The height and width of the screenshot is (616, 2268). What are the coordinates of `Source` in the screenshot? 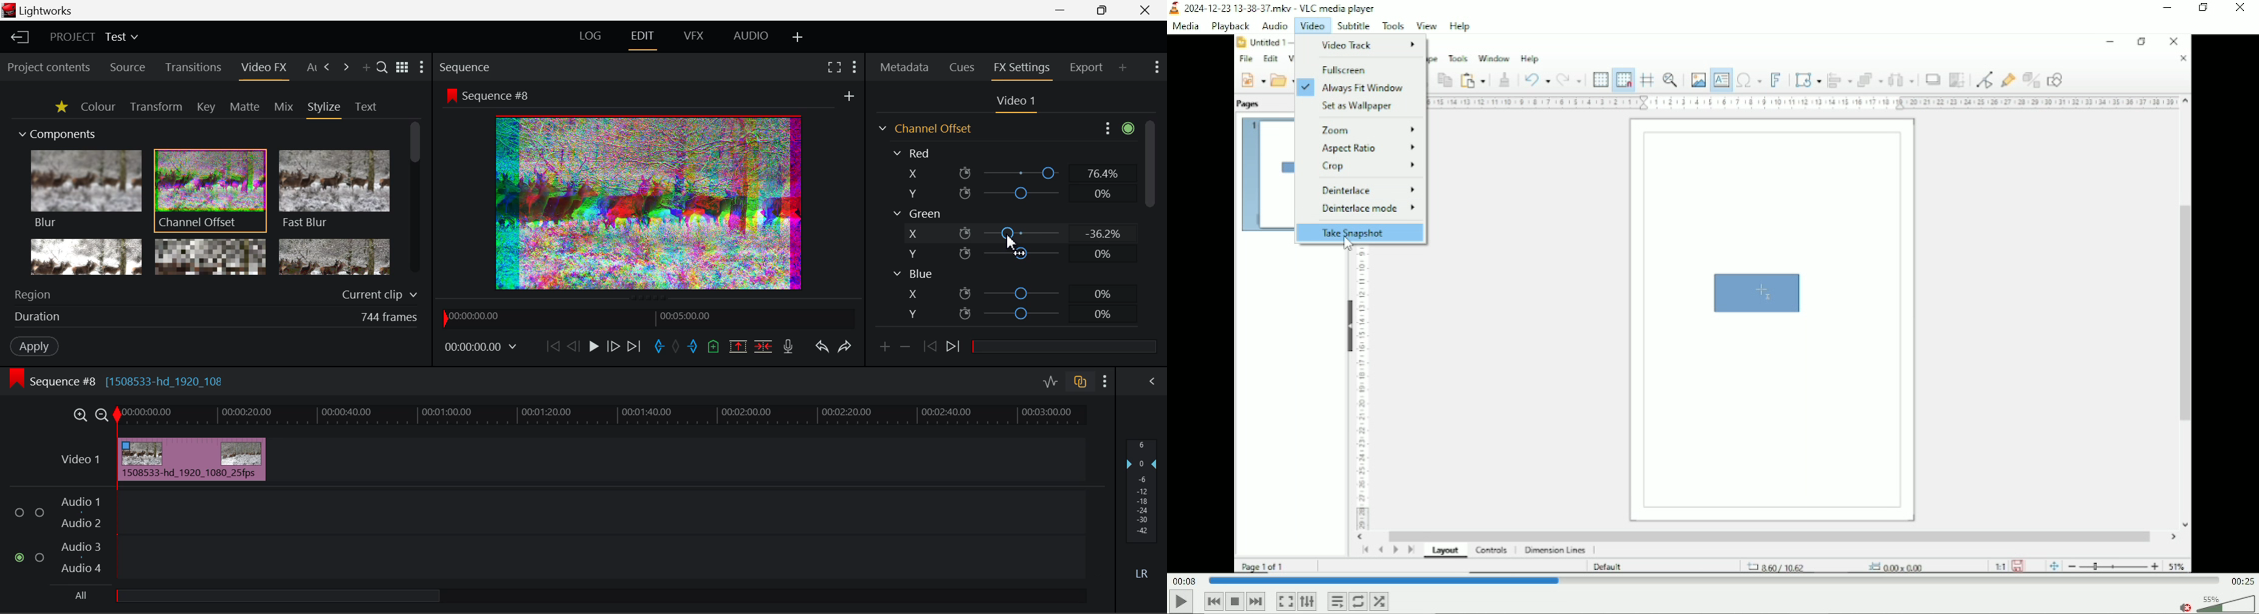 It's located at (129, 67).